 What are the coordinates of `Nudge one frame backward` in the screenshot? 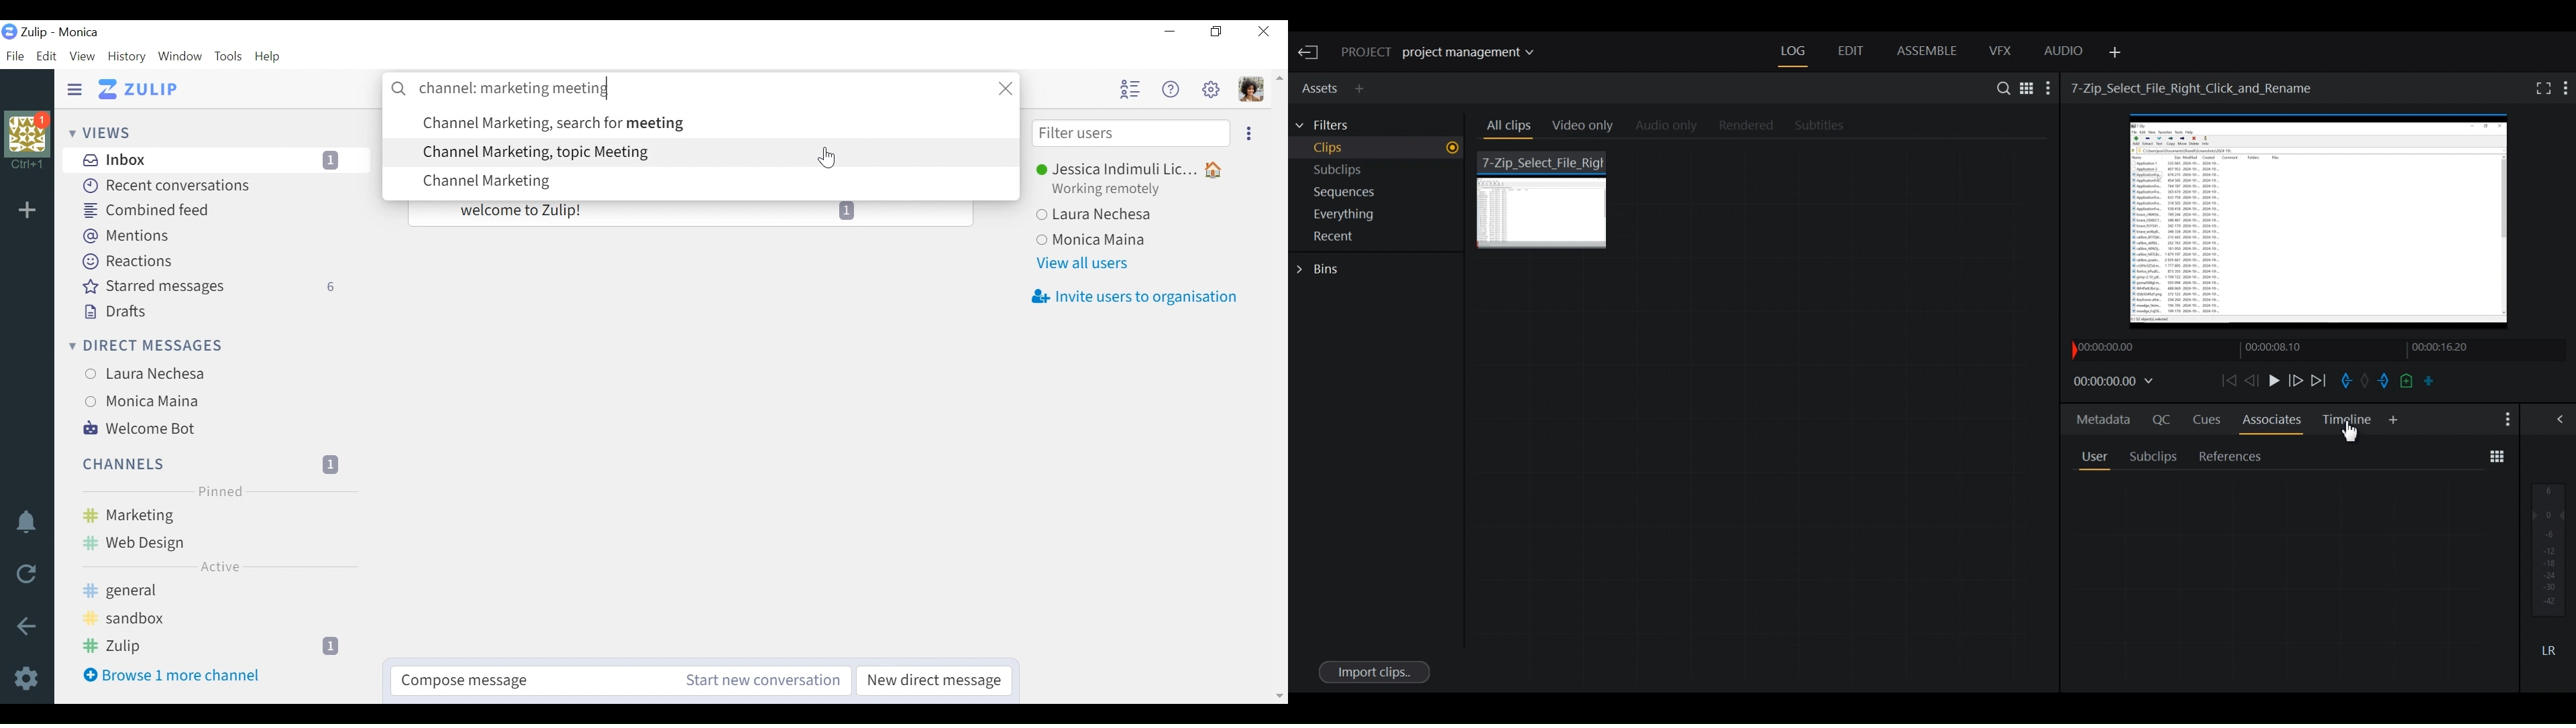 It's located at (2251, 381).